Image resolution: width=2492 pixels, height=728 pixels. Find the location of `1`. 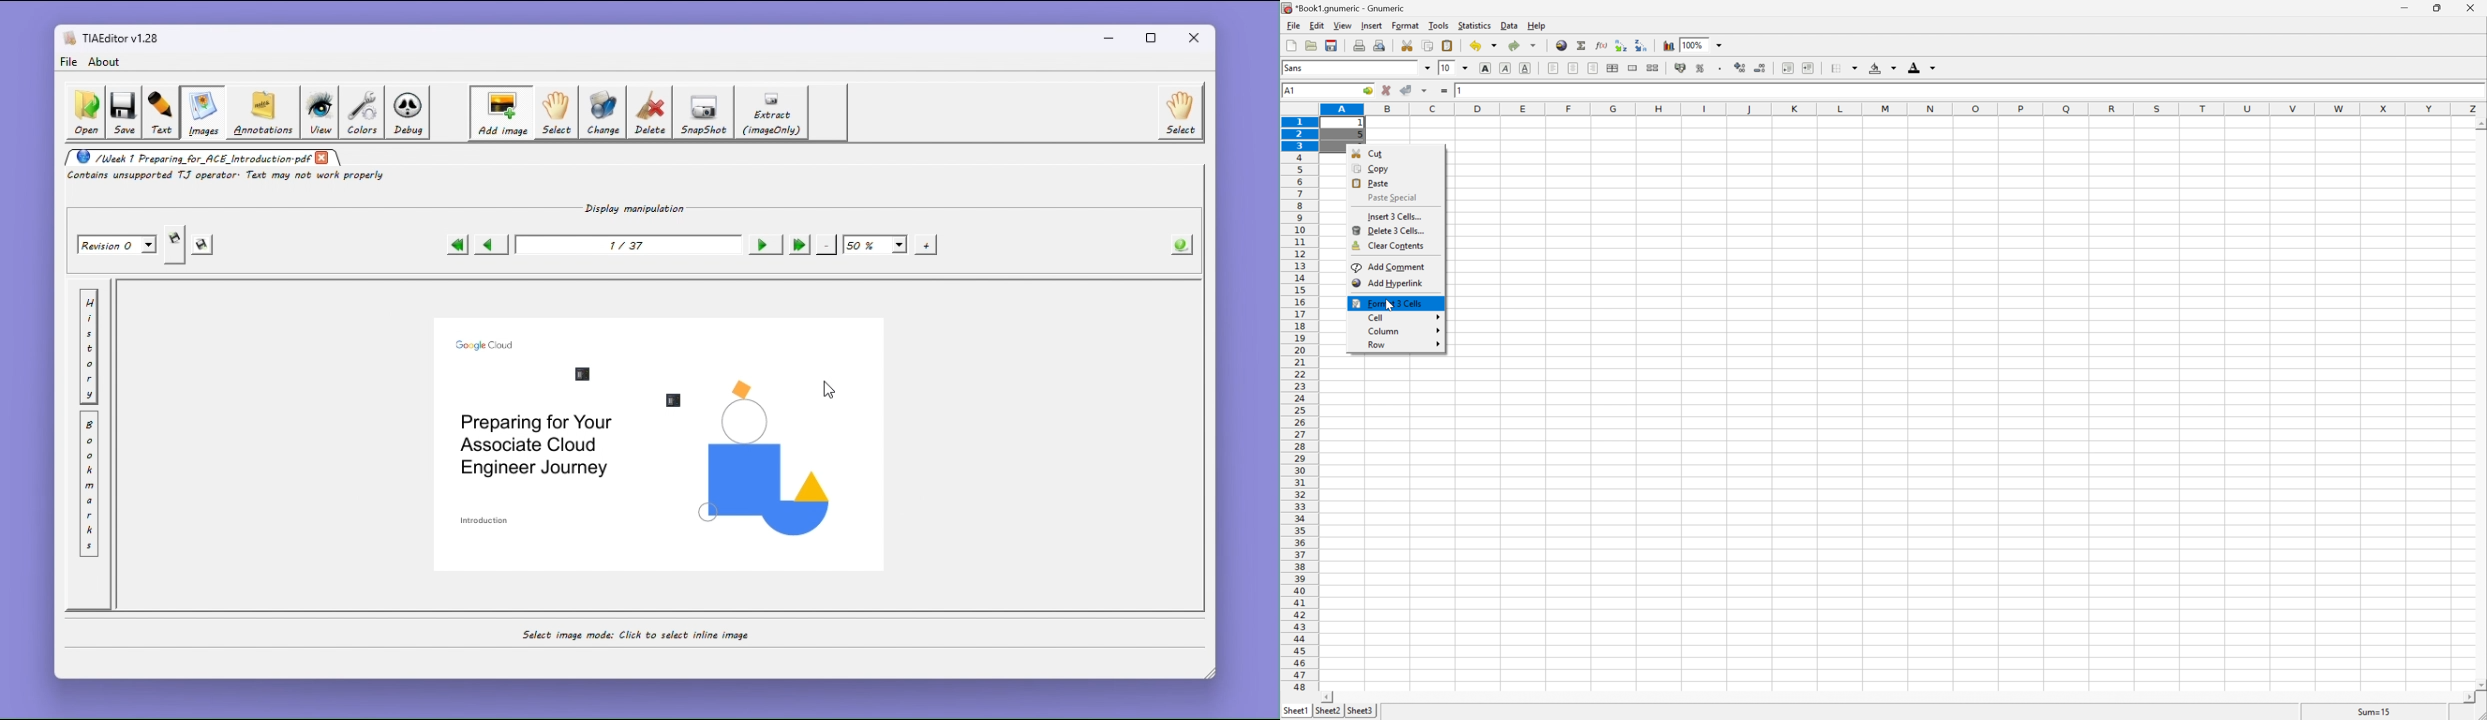

1 is located at coordinates (1363, 124).